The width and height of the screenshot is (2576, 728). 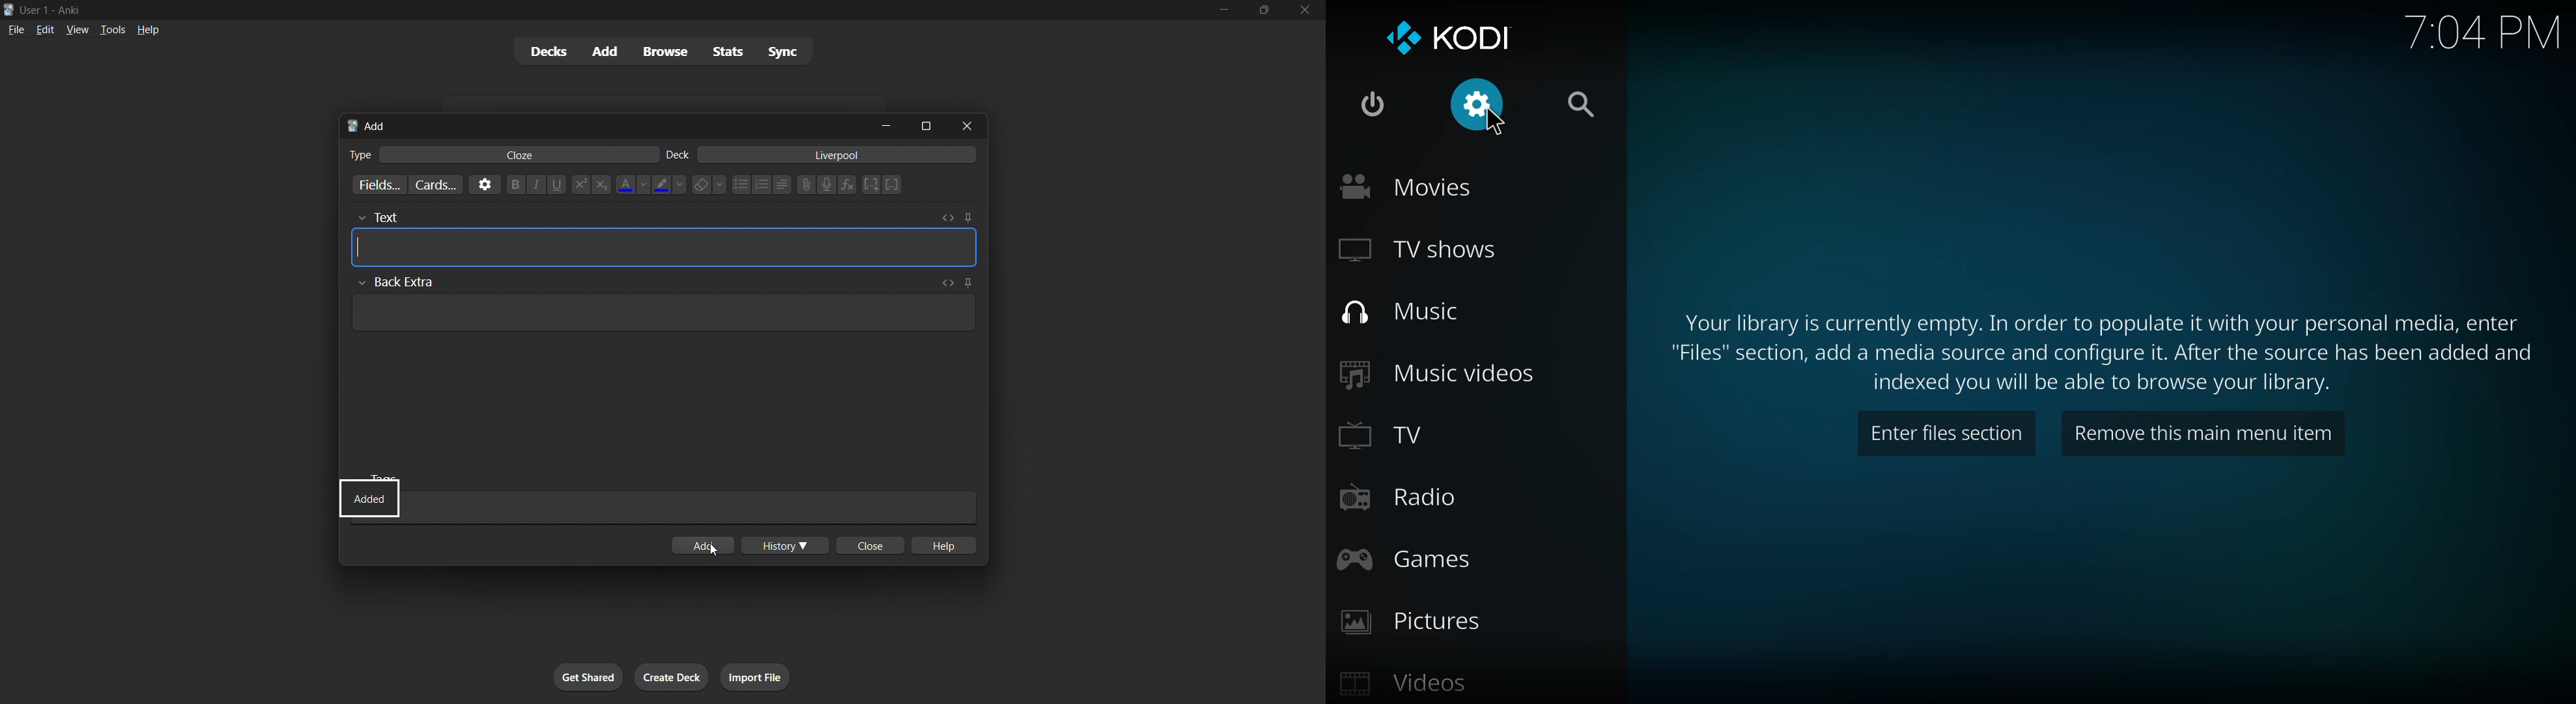 I want to click on time, so click(x=2481, y=31).